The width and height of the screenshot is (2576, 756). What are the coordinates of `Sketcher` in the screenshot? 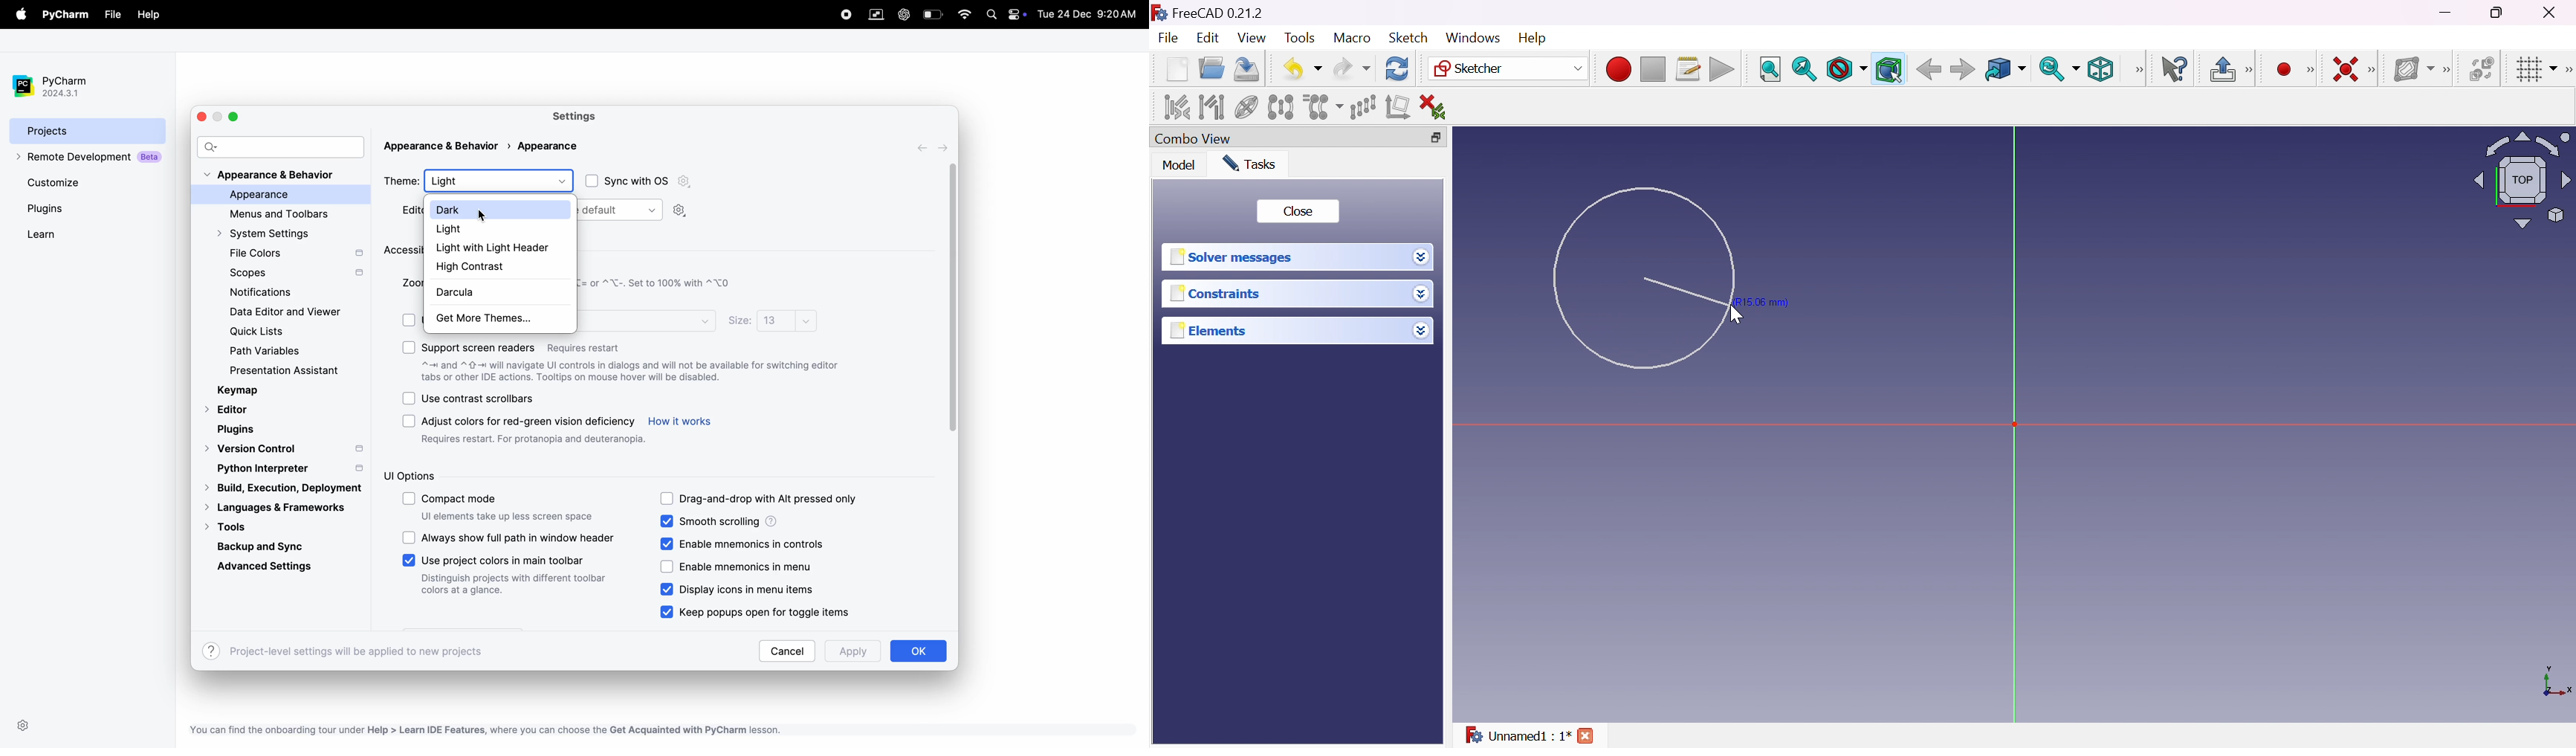 It's located at (1506, 68).